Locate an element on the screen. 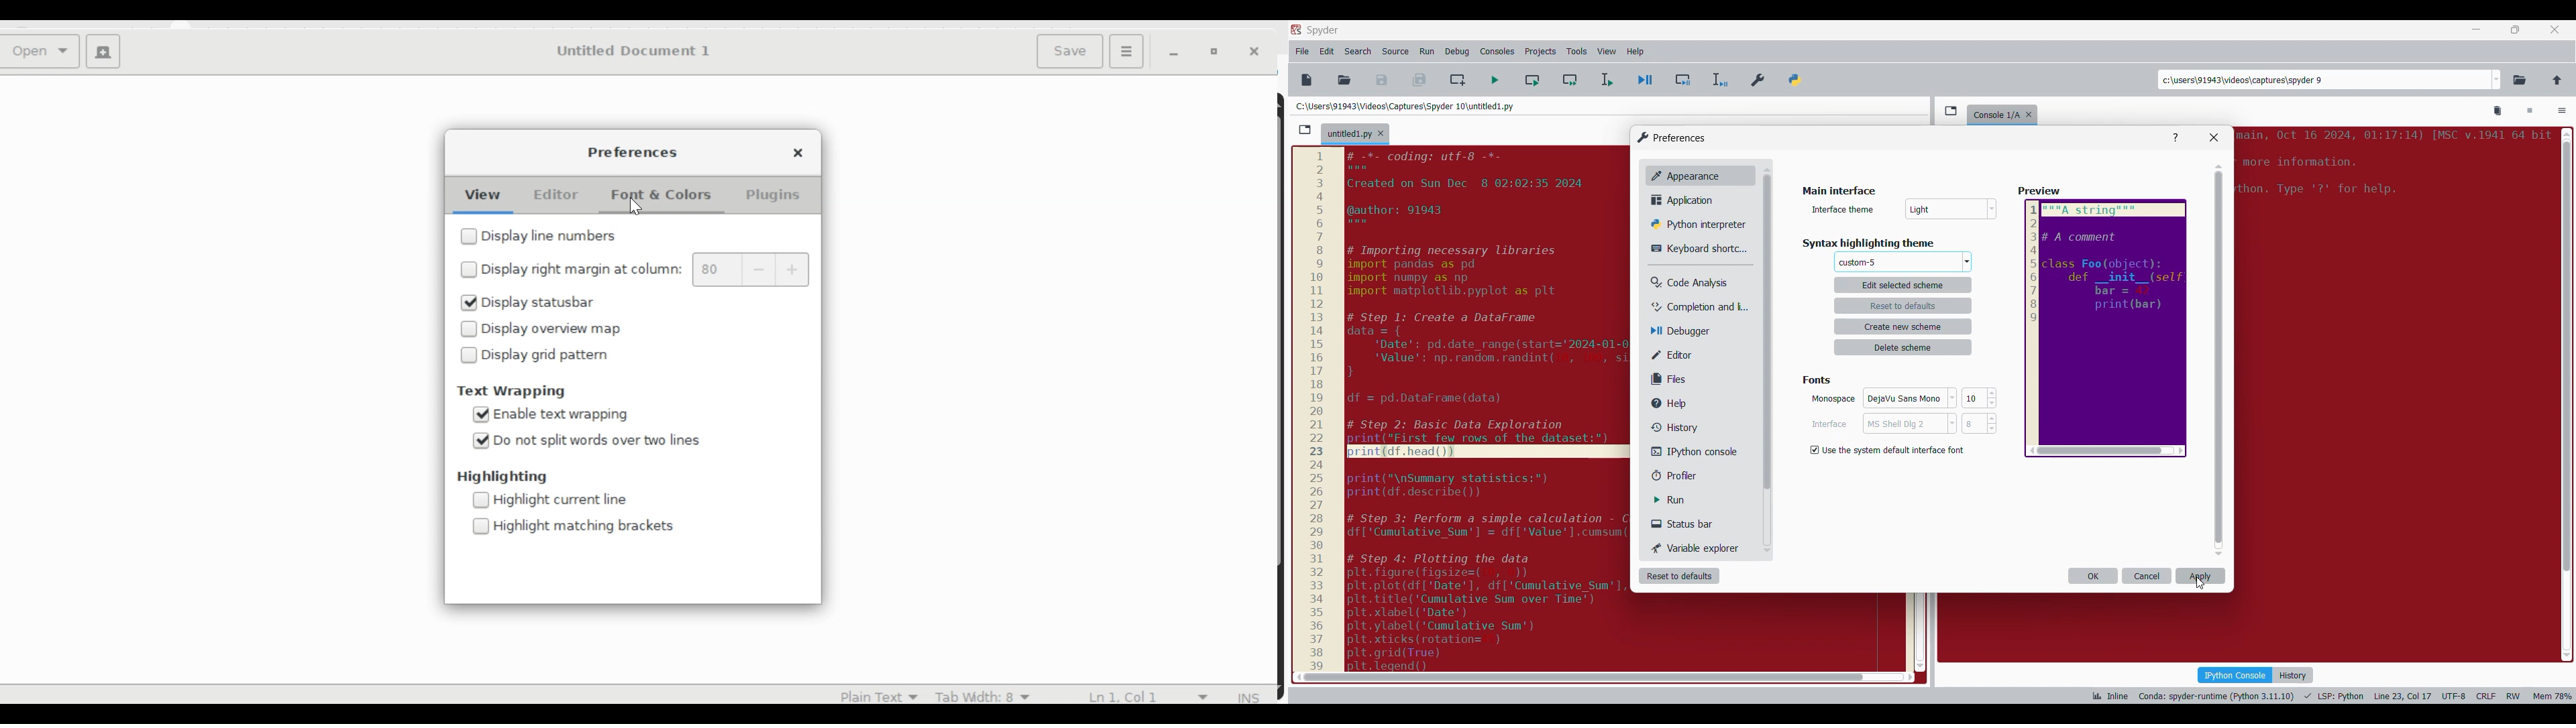 The image size is (2576, 728). decrease right margin value  is located at coordinates (759, 269).